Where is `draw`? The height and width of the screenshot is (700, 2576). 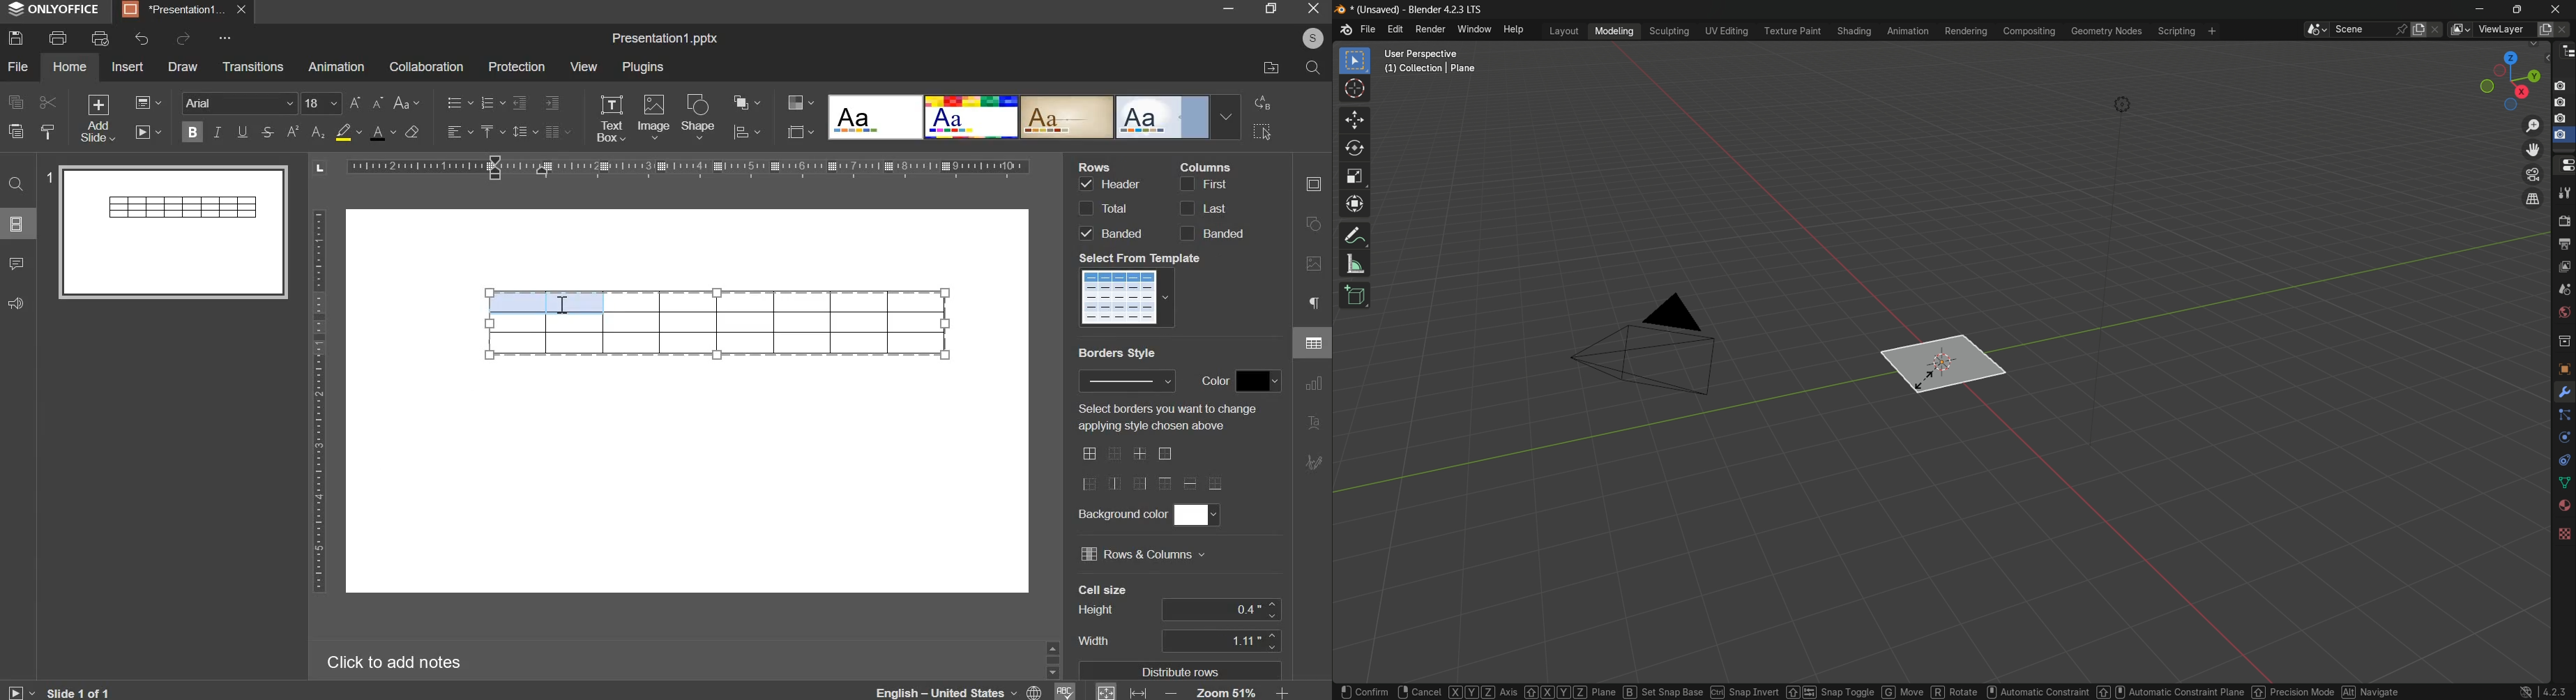
draw is located at coordinates (183, 66).